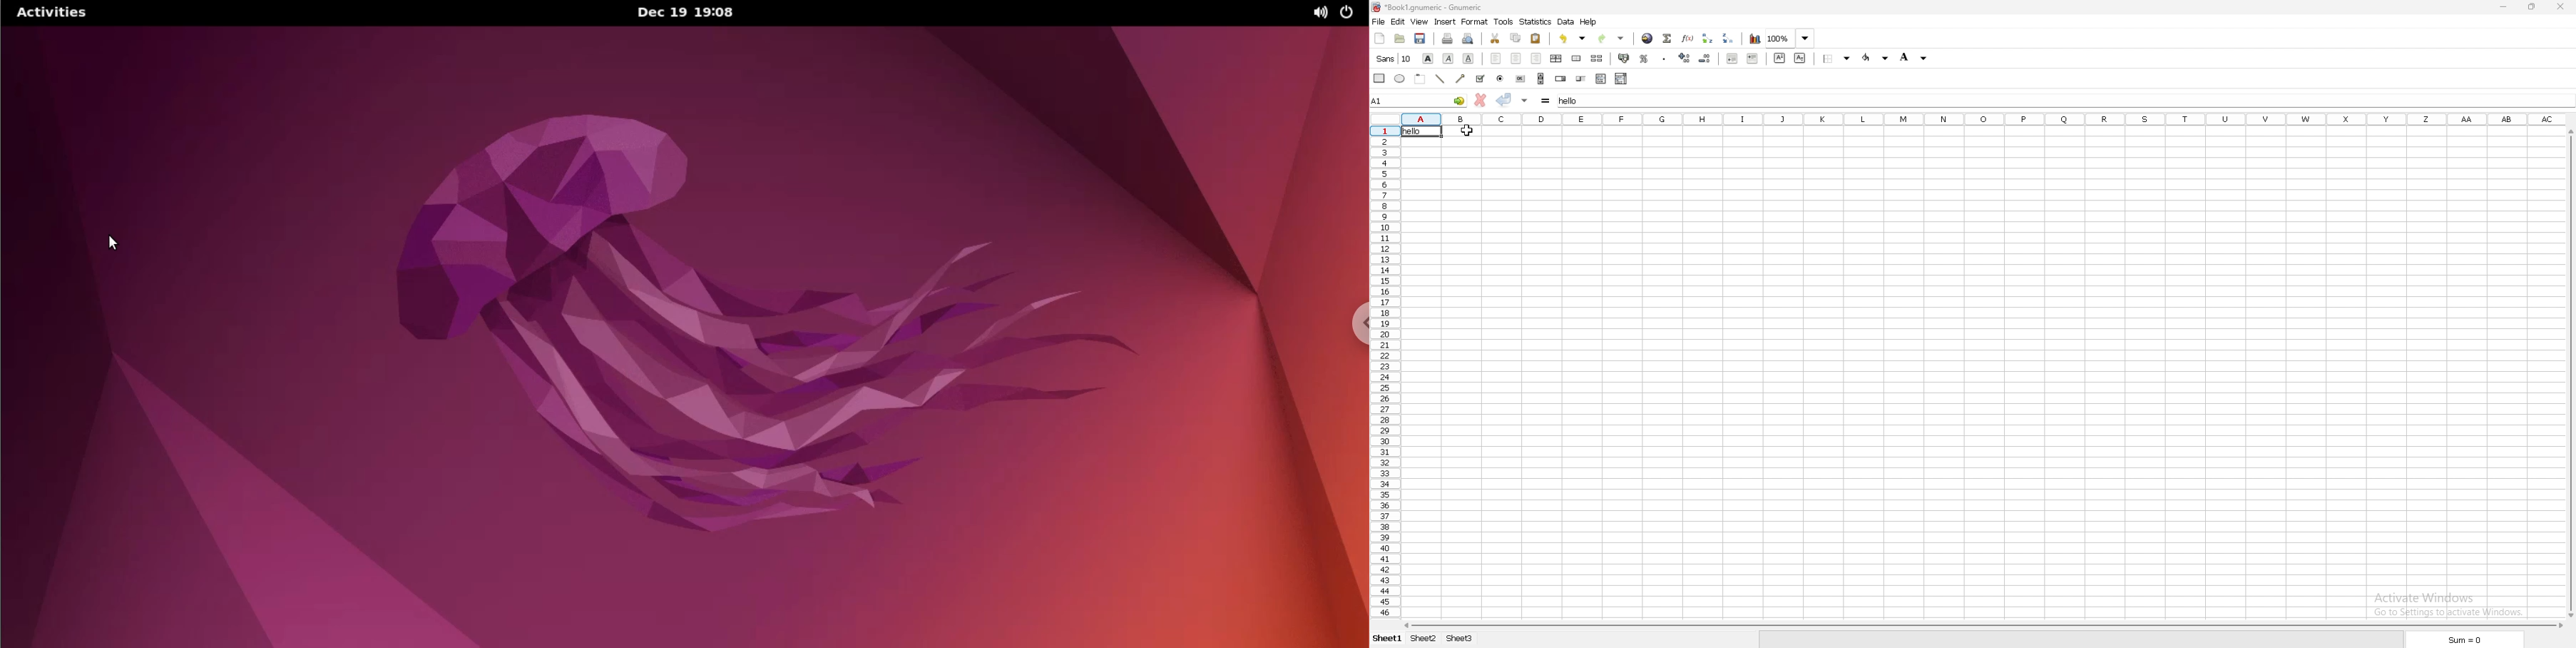 This screenshot has width=2576, height=672. What do you see at coordinates (1728, 38) in the screenshot?
I see `sort descending` at bounding box center [1728, 38].